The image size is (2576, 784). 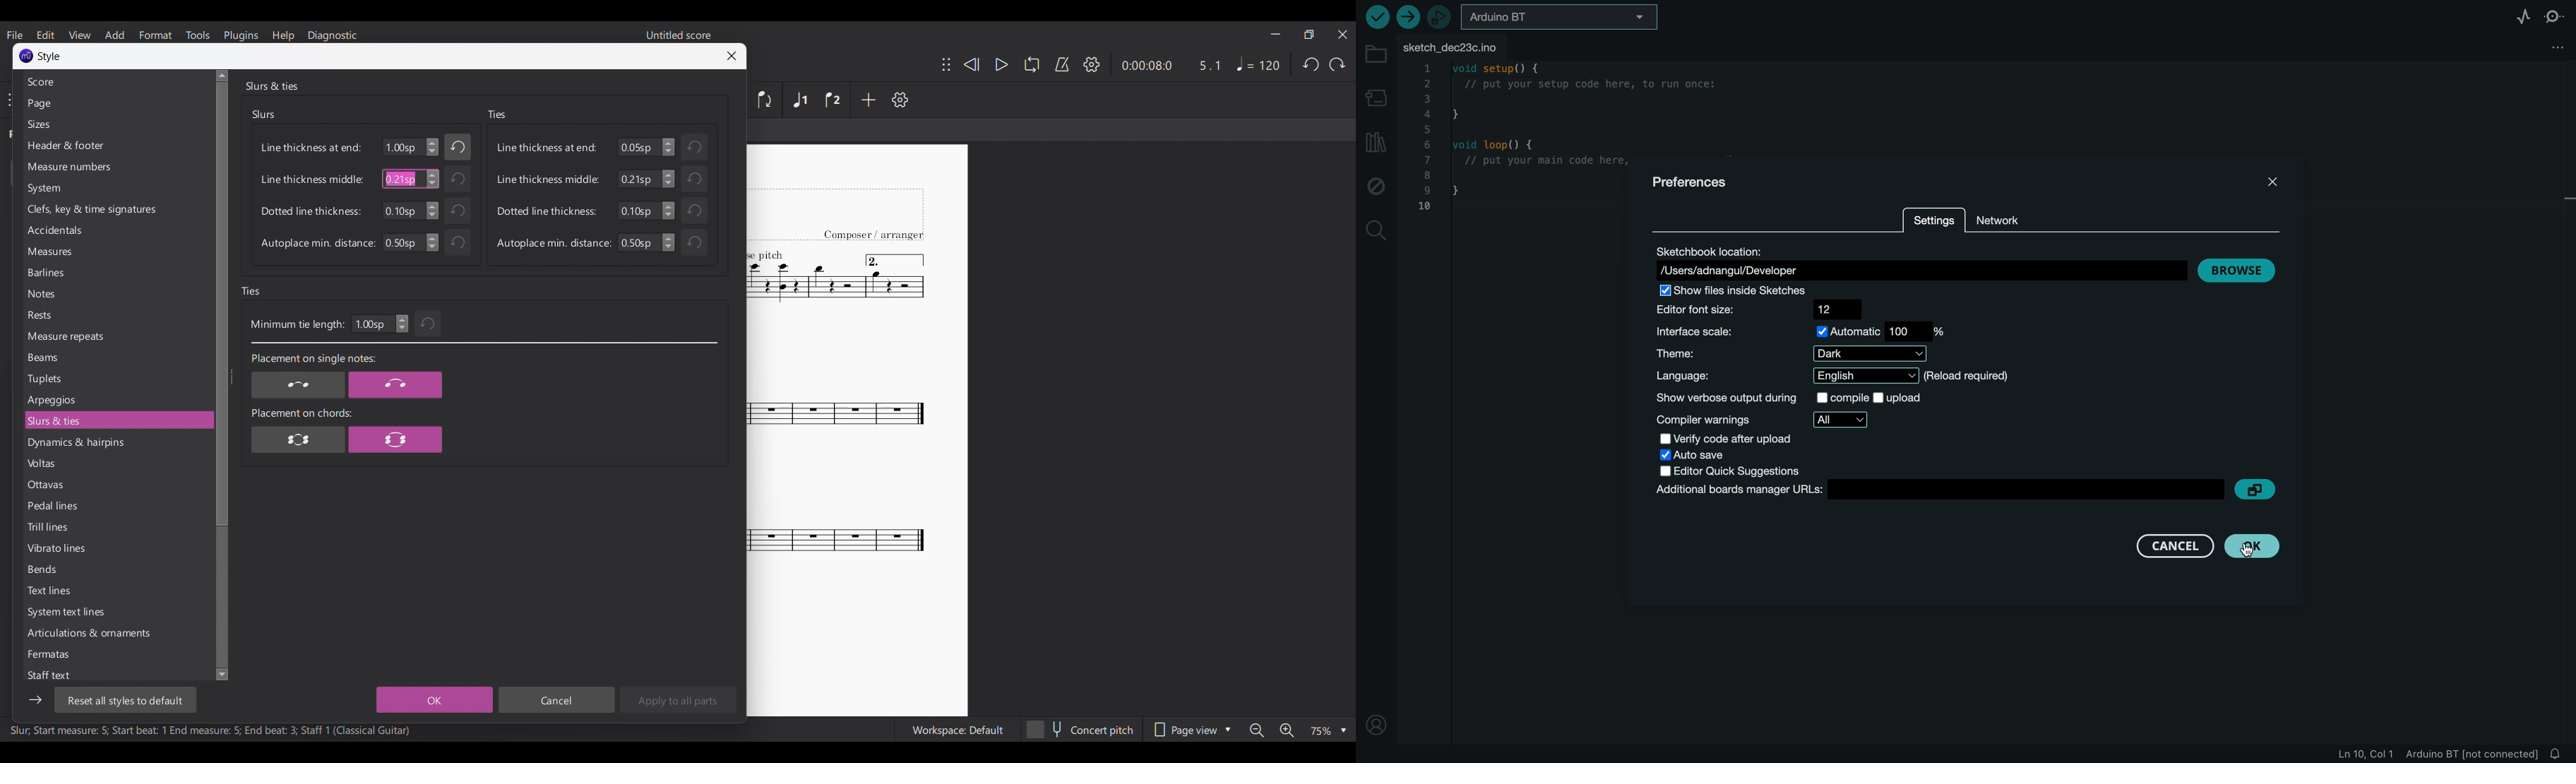 I want to click on Increase/Decrease dotted line thickness, so click(x=432, y=211).